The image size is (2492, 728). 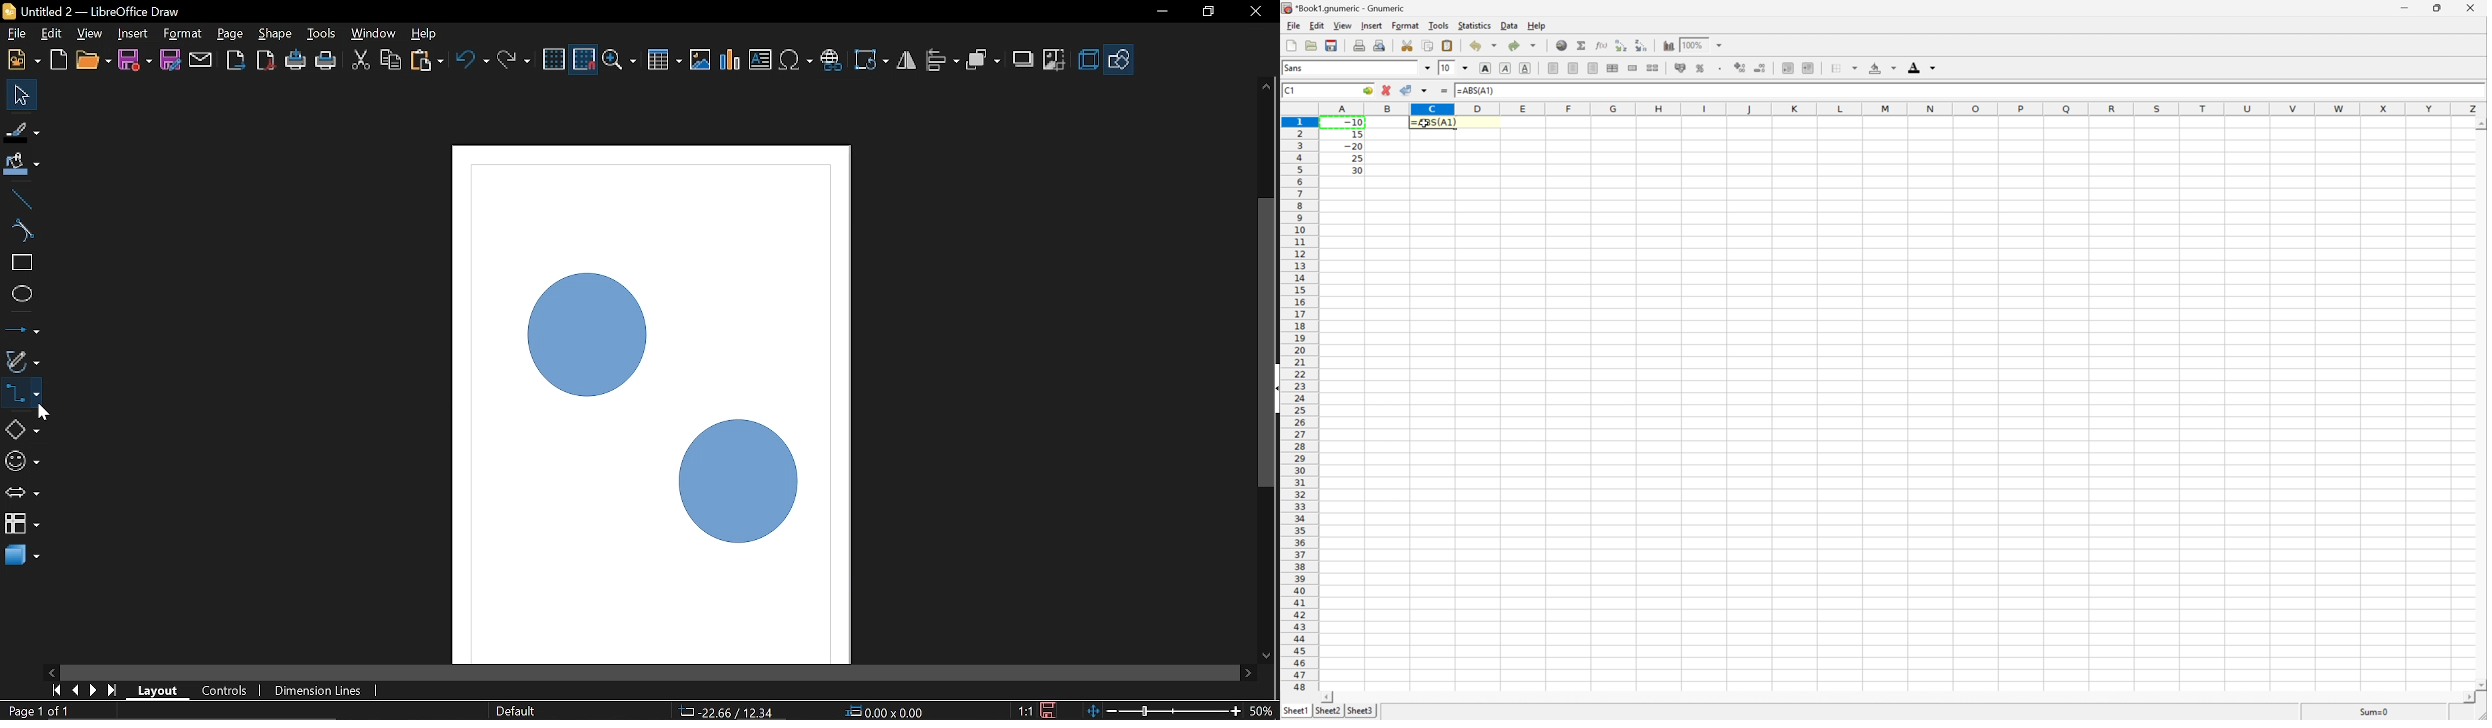 What do you see at coordinates (1330, 45) in the screenshot?
I see `Open mobile file` at bounding box center [1330, 45].